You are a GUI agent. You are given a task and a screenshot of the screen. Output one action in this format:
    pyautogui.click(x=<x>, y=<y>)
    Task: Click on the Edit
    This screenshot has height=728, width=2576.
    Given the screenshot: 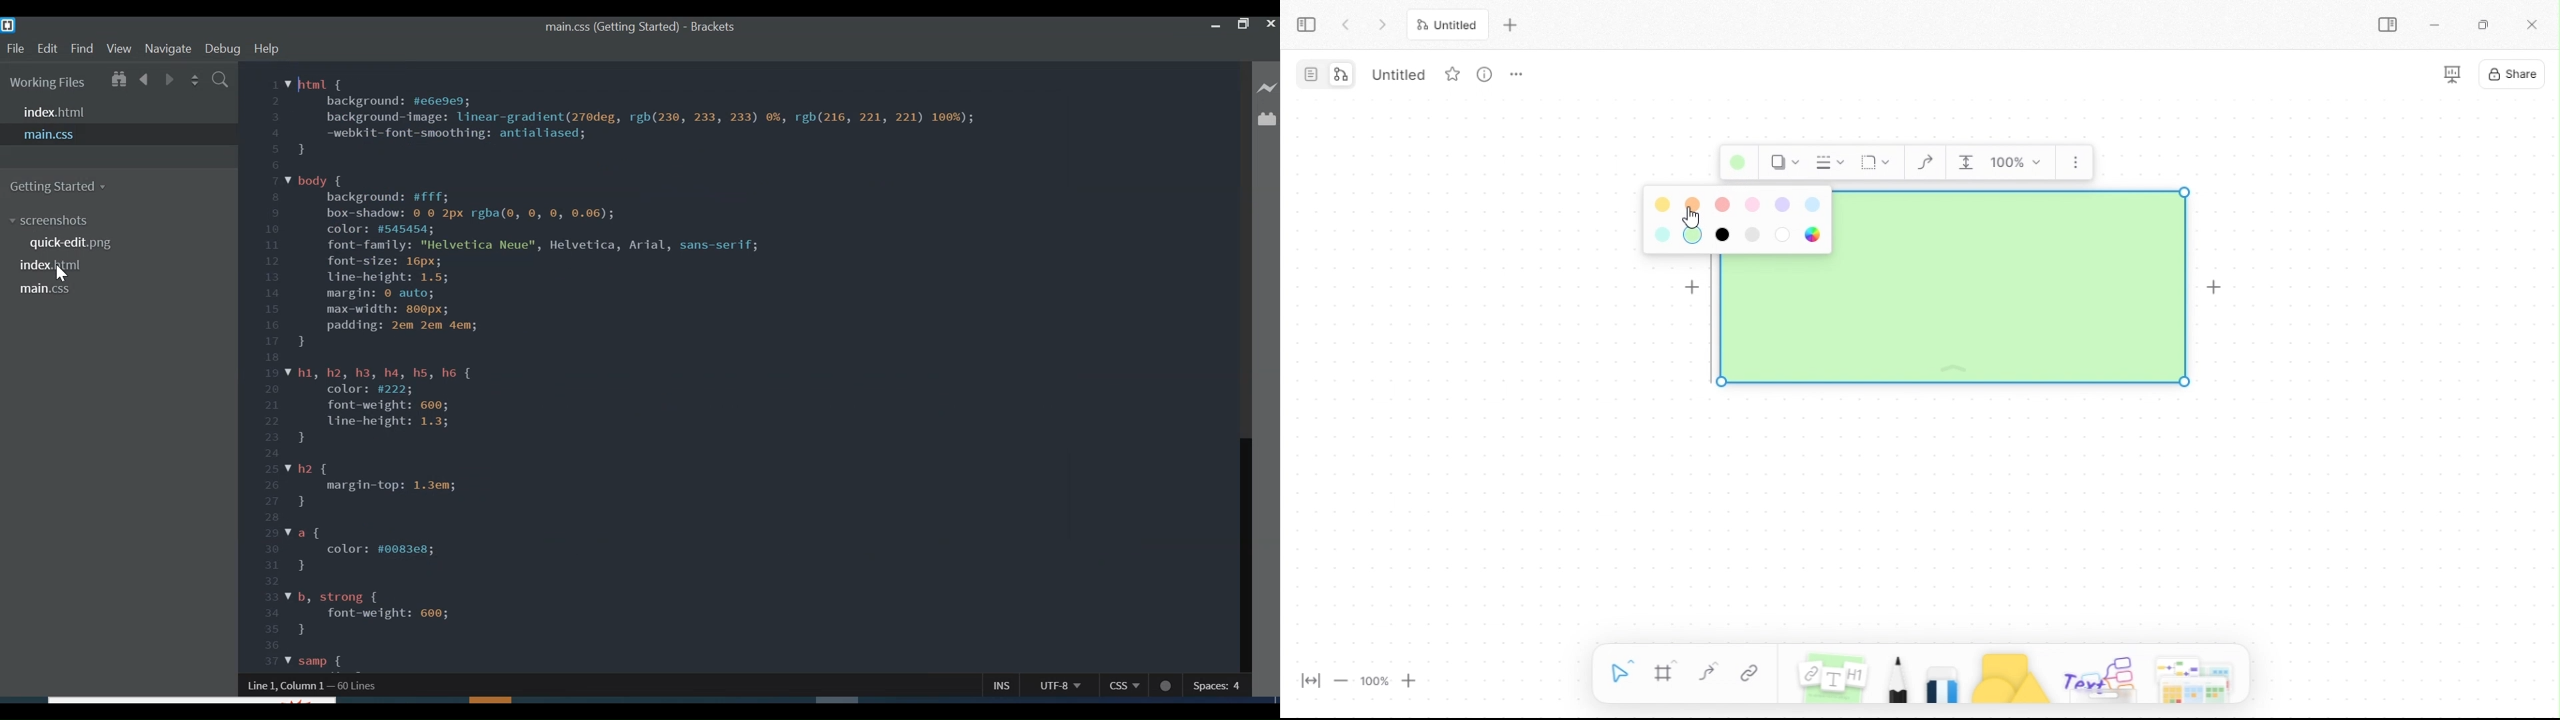 What is the action you would take?
    pyautogui.click(x=47, y=49)
    